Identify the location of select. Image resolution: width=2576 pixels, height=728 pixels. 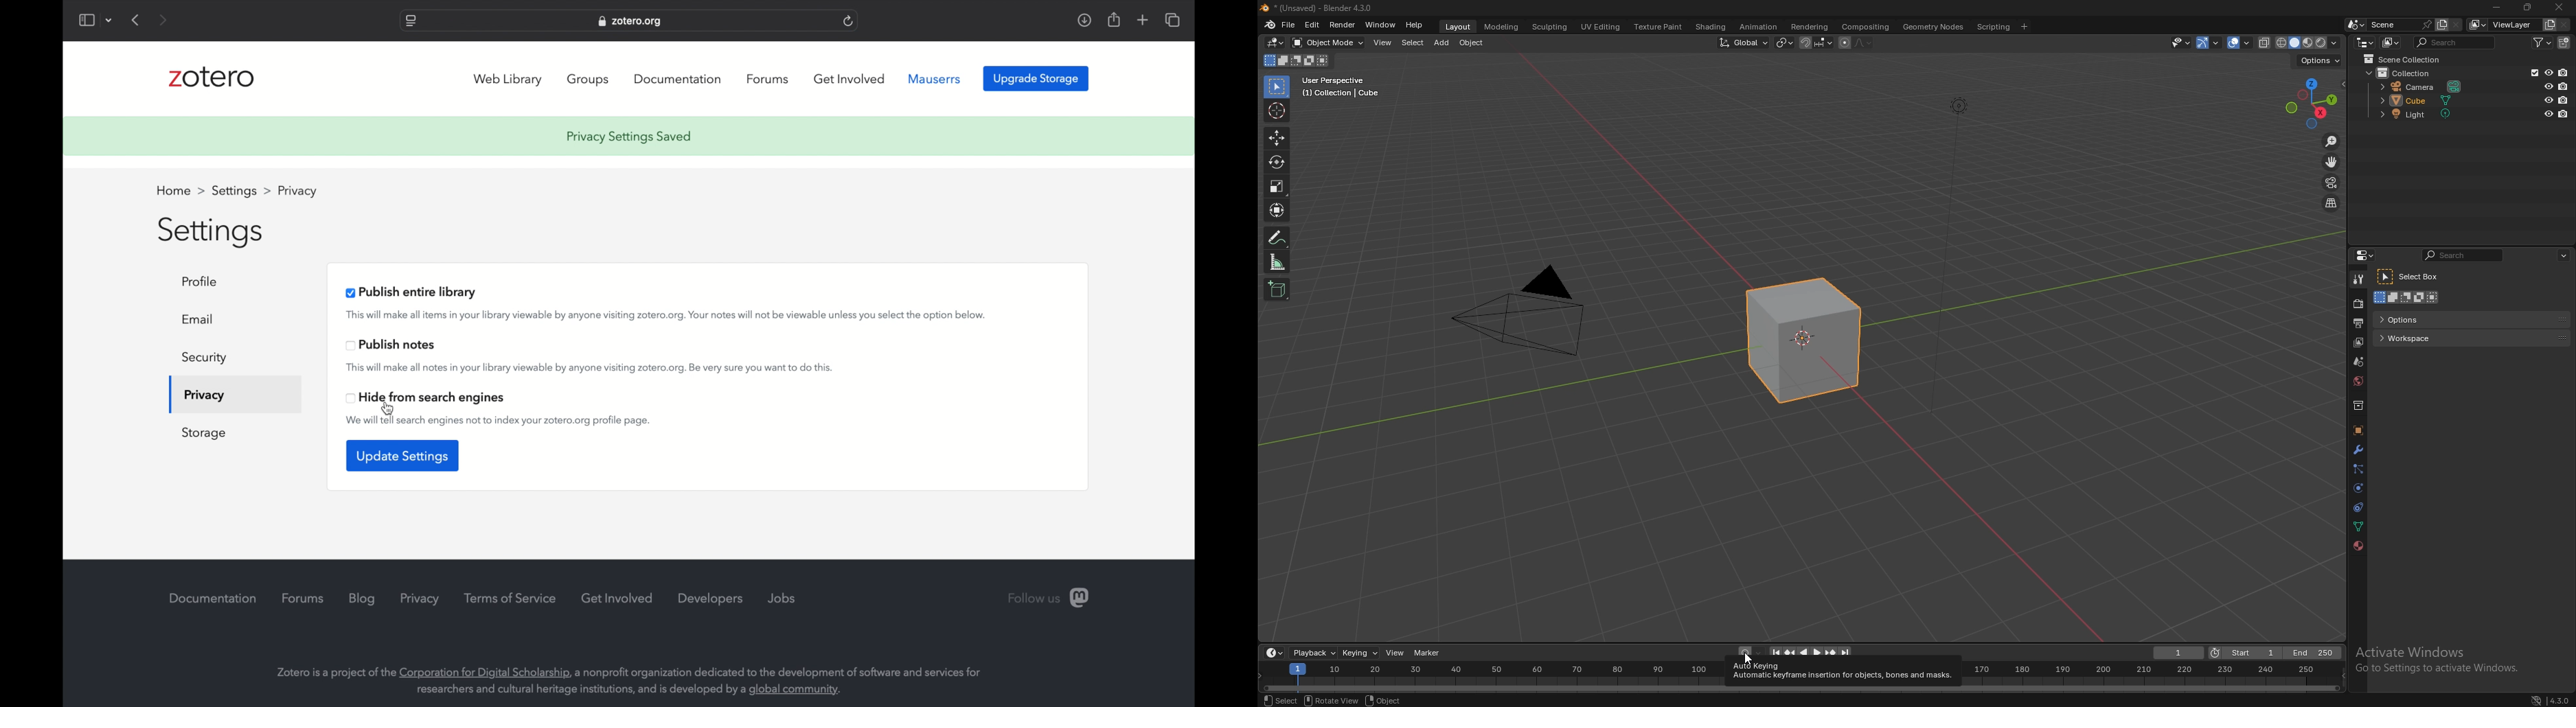
(1279, 700).